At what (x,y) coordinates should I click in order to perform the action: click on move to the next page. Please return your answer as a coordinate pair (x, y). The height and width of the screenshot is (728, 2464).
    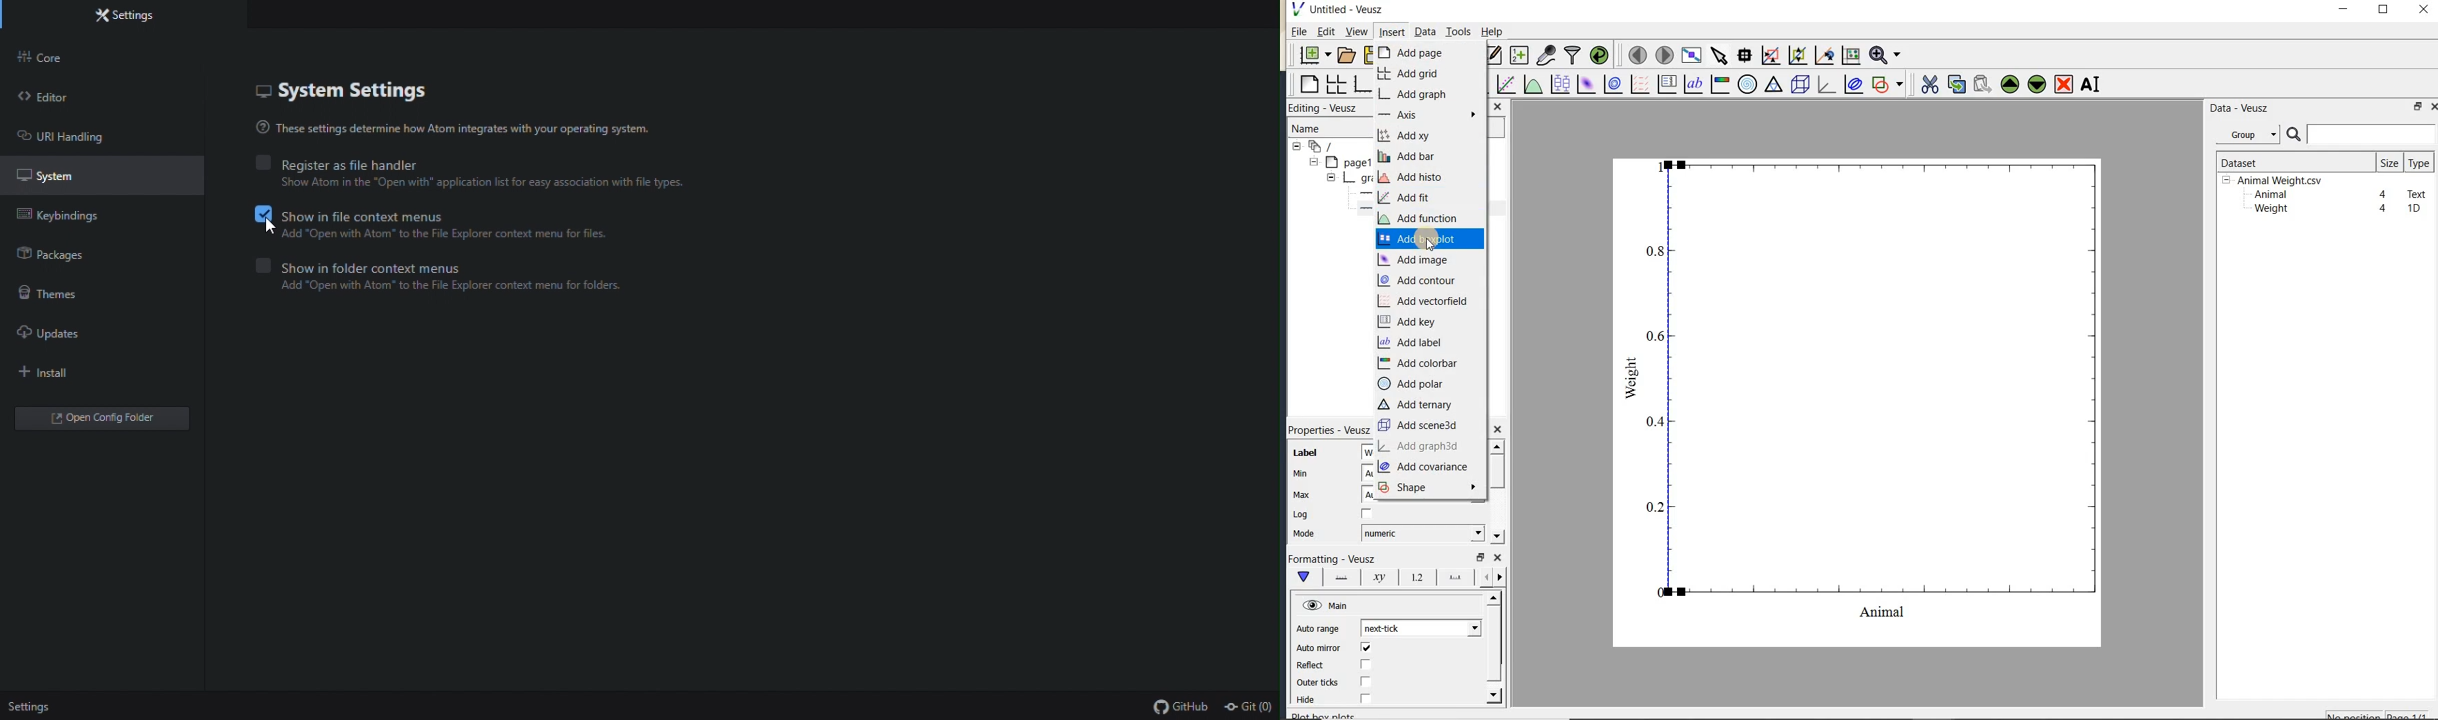
    Looking at the image, I should click on (1663, 54).